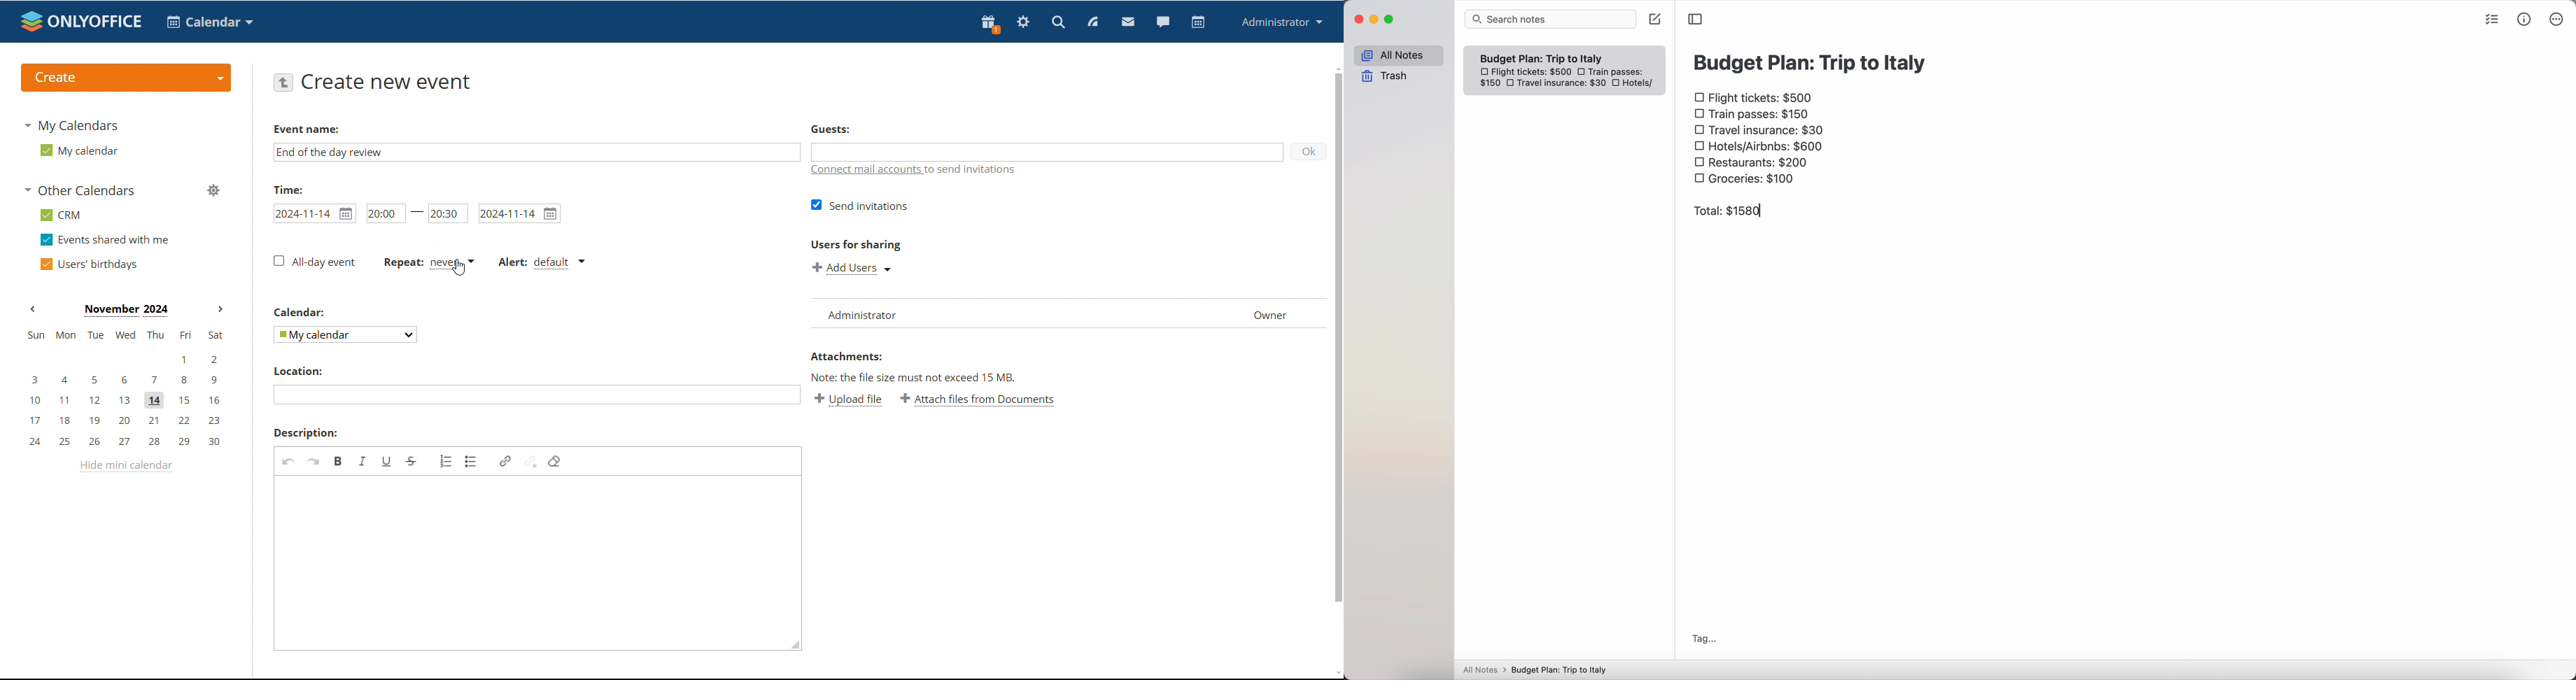 Image resolution: width=2576 pixels, height=700 pixels. What do you see at coordinates (314, 261) in the screenshot?
I see `all-day event unticked` at bounding box center [314, 261].